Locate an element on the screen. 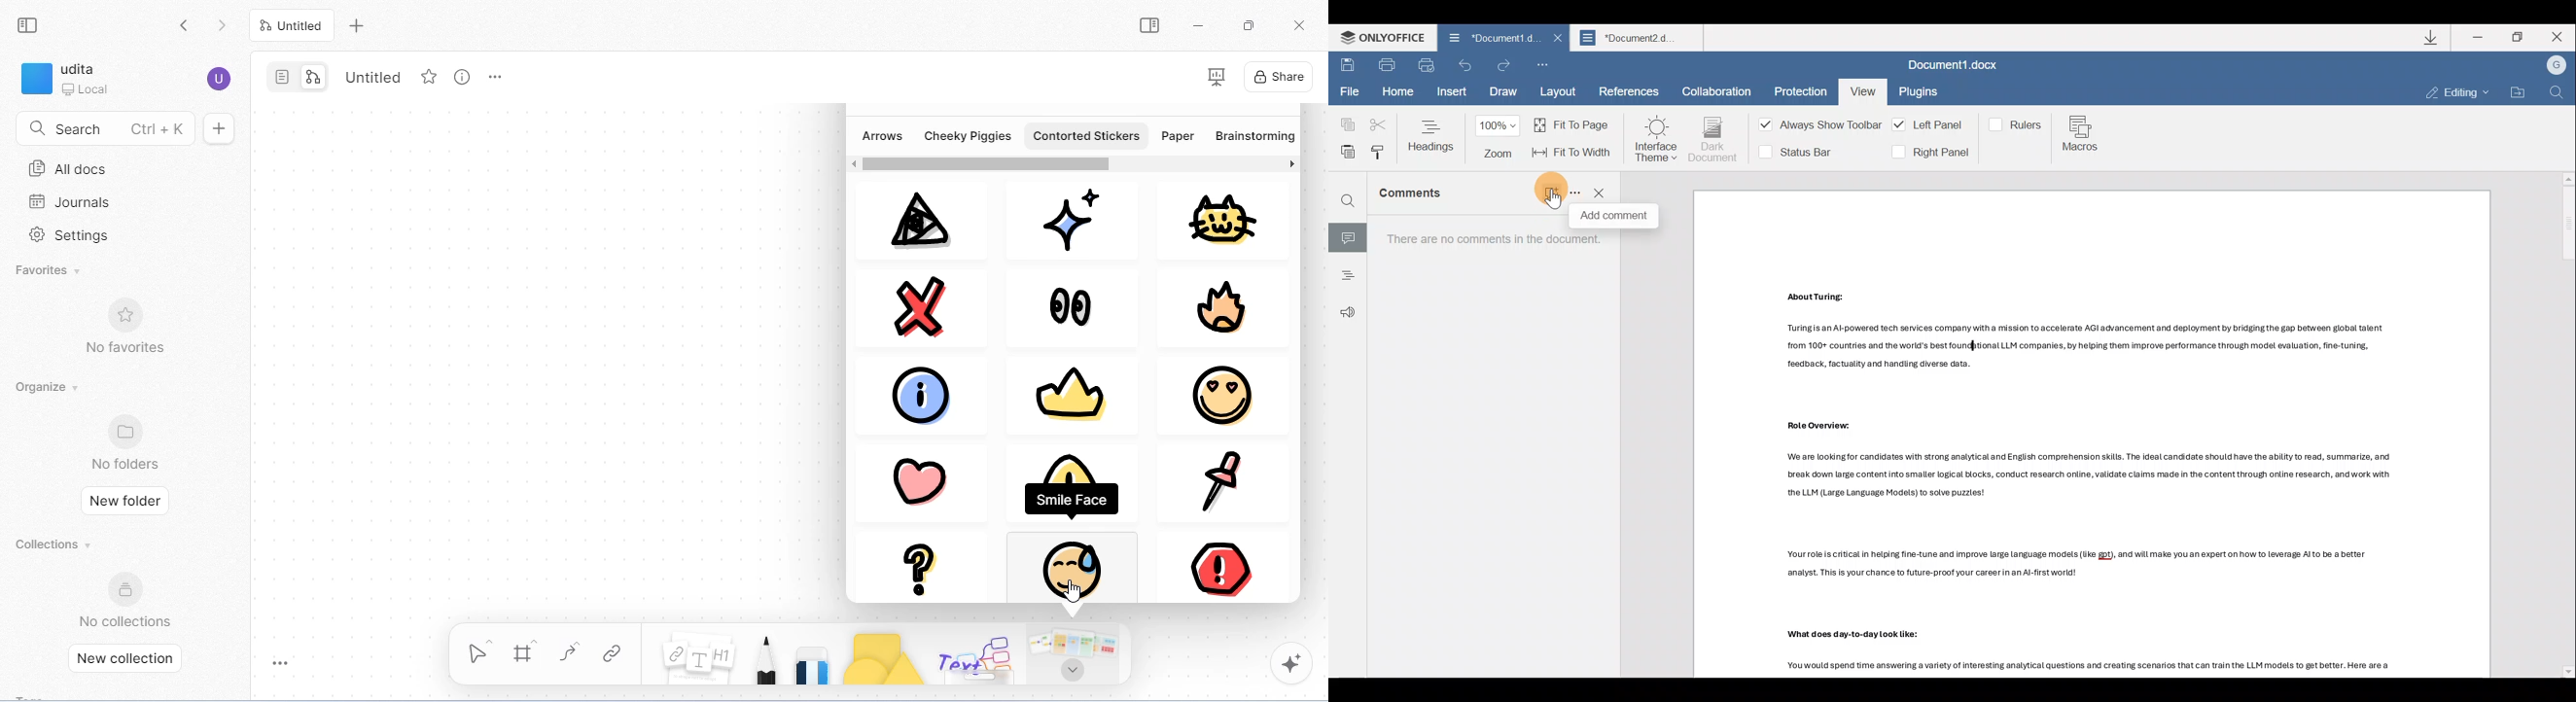  Comments is located at coordinates (1427, 198).